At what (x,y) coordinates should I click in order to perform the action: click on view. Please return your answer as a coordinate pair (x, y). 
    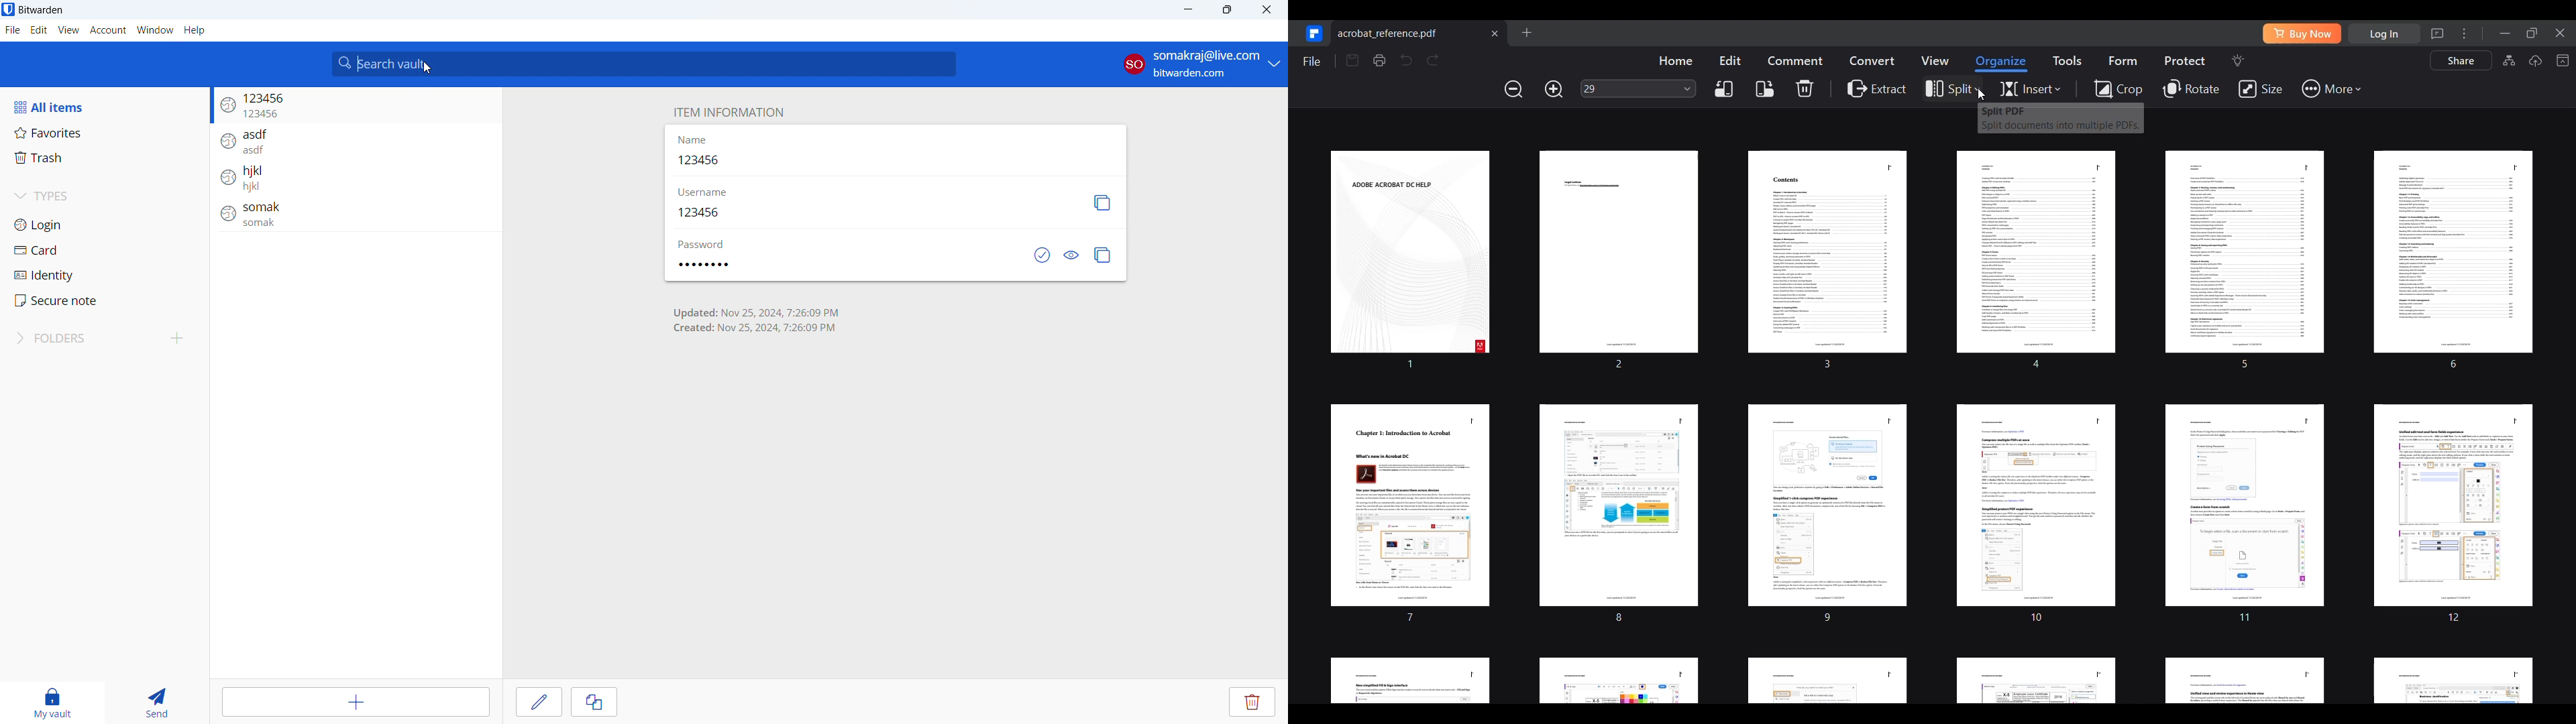
    Looking at the image, I should click on (69, 30).